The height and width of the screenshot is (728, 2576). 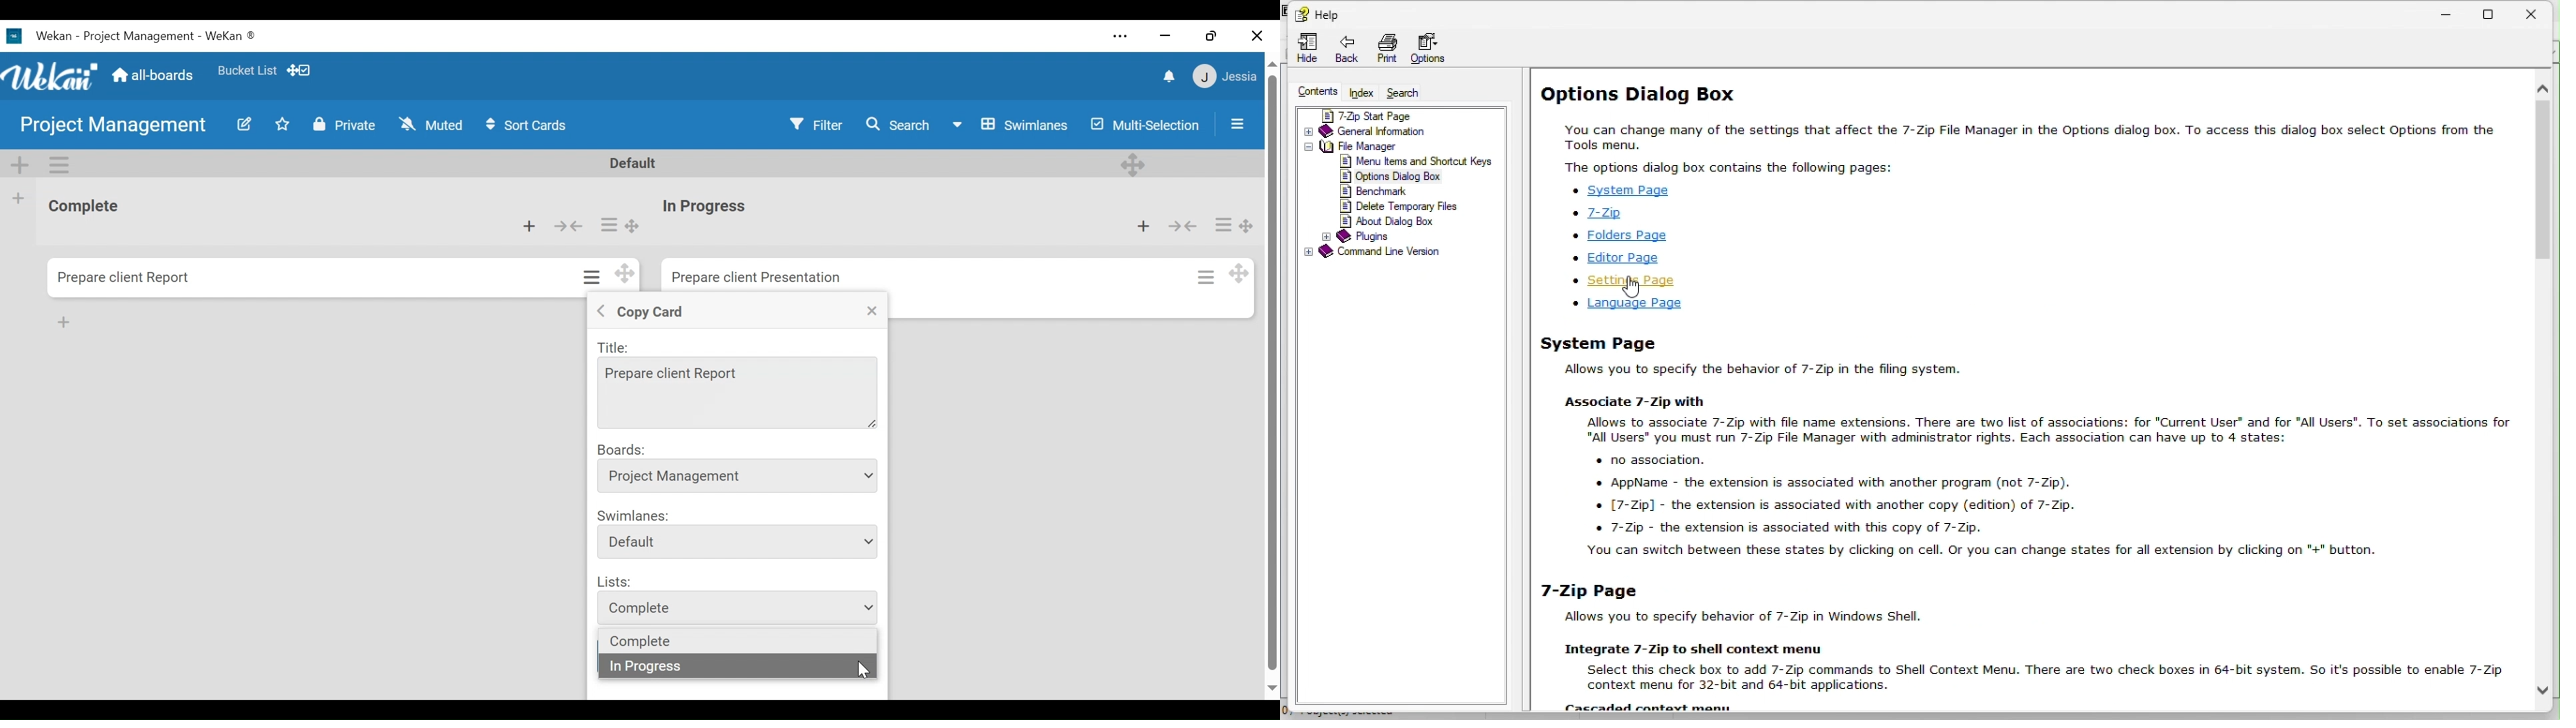 I want to click on vertical scroll bar, so click(x=2547, y=180).